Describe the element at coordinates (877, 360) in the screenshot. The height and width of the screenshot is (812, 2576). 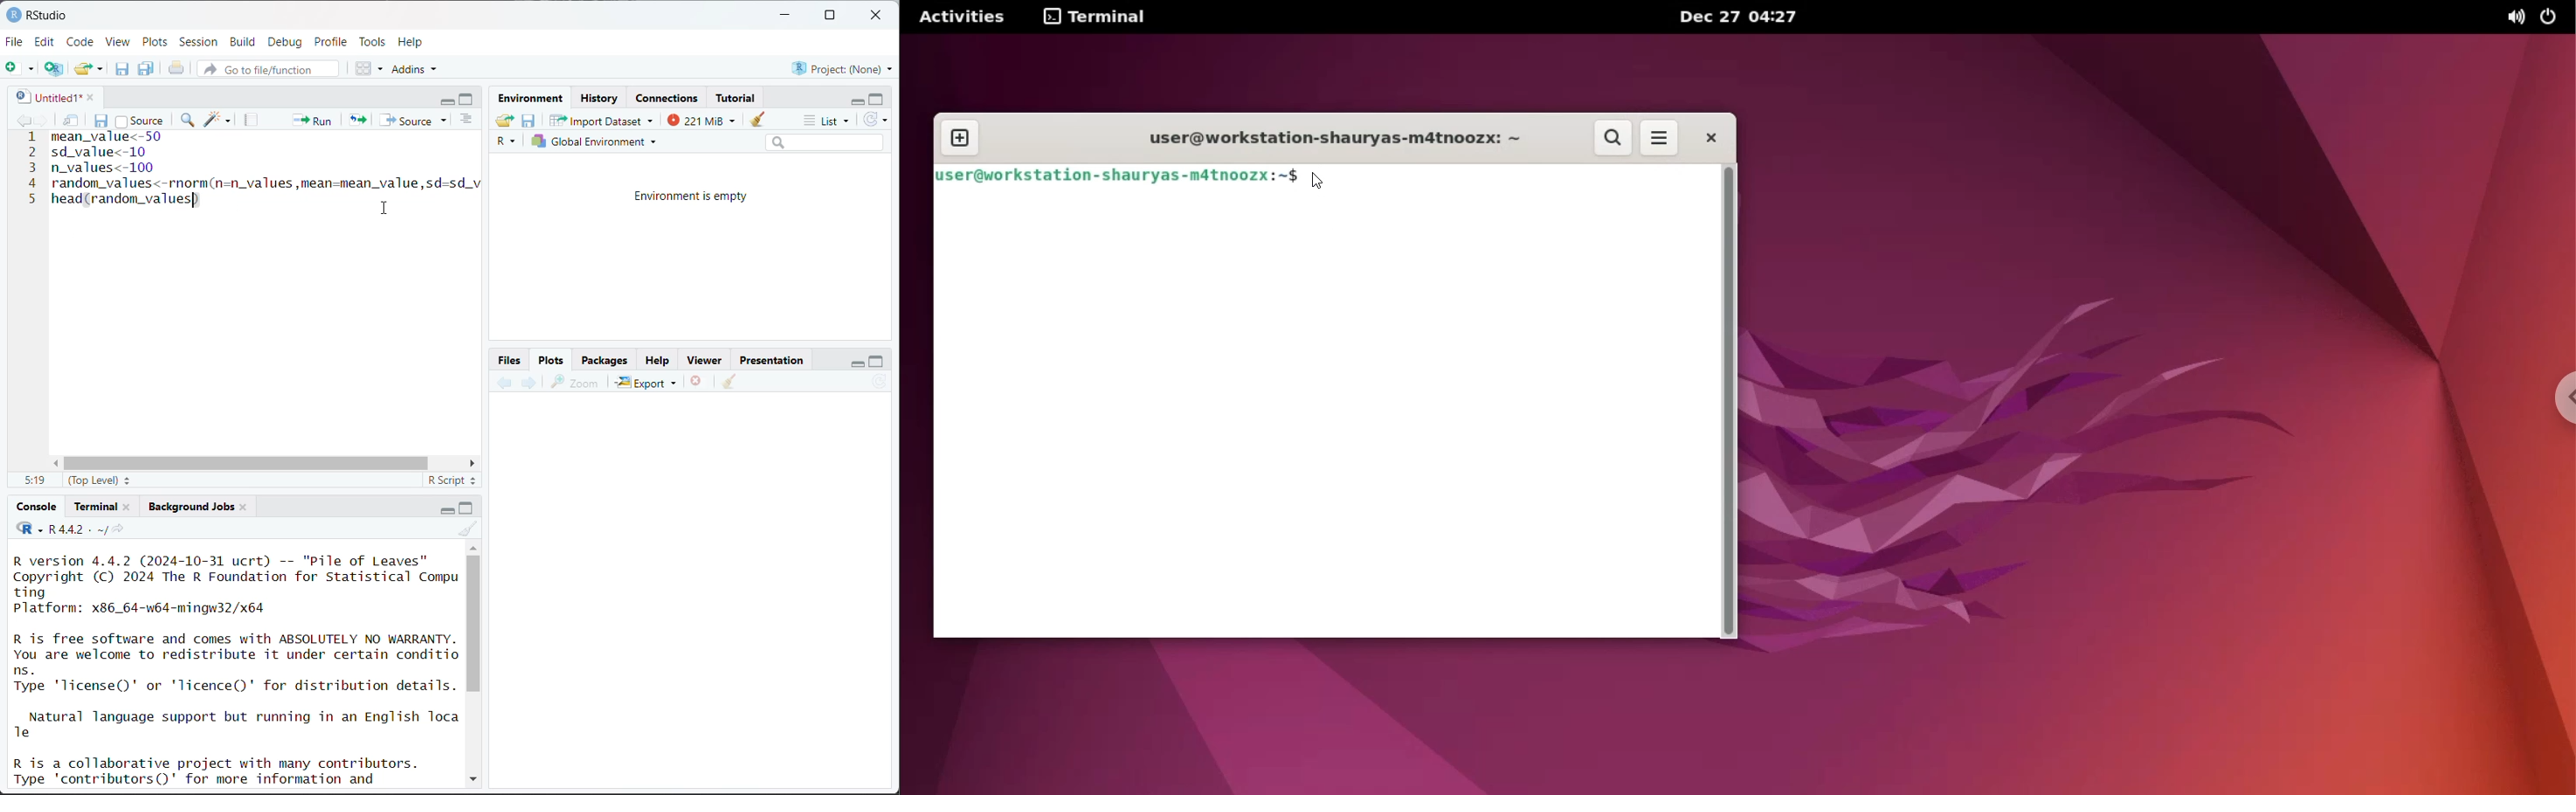
I see `maximize` at that location.